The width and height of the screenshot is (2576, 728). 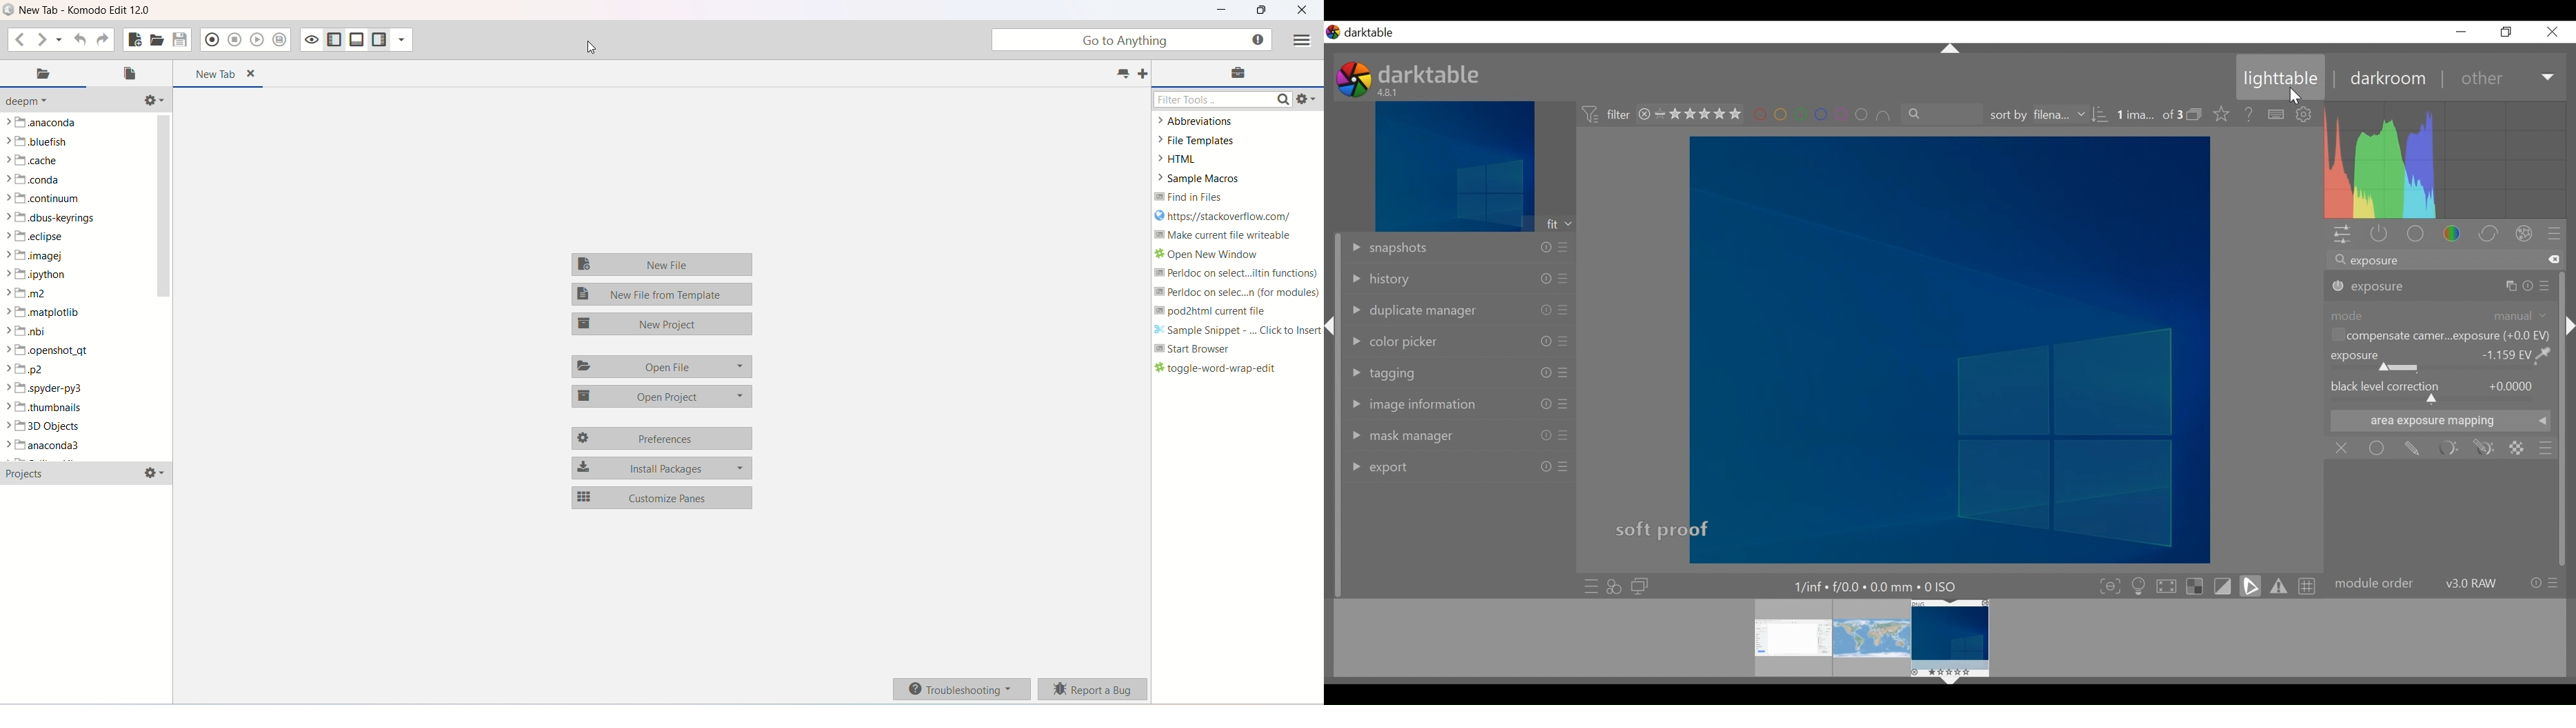 What do you see at coordinates (1604, 116) in the screenshot?
I see `filter` at bounding box center [1604, 116].